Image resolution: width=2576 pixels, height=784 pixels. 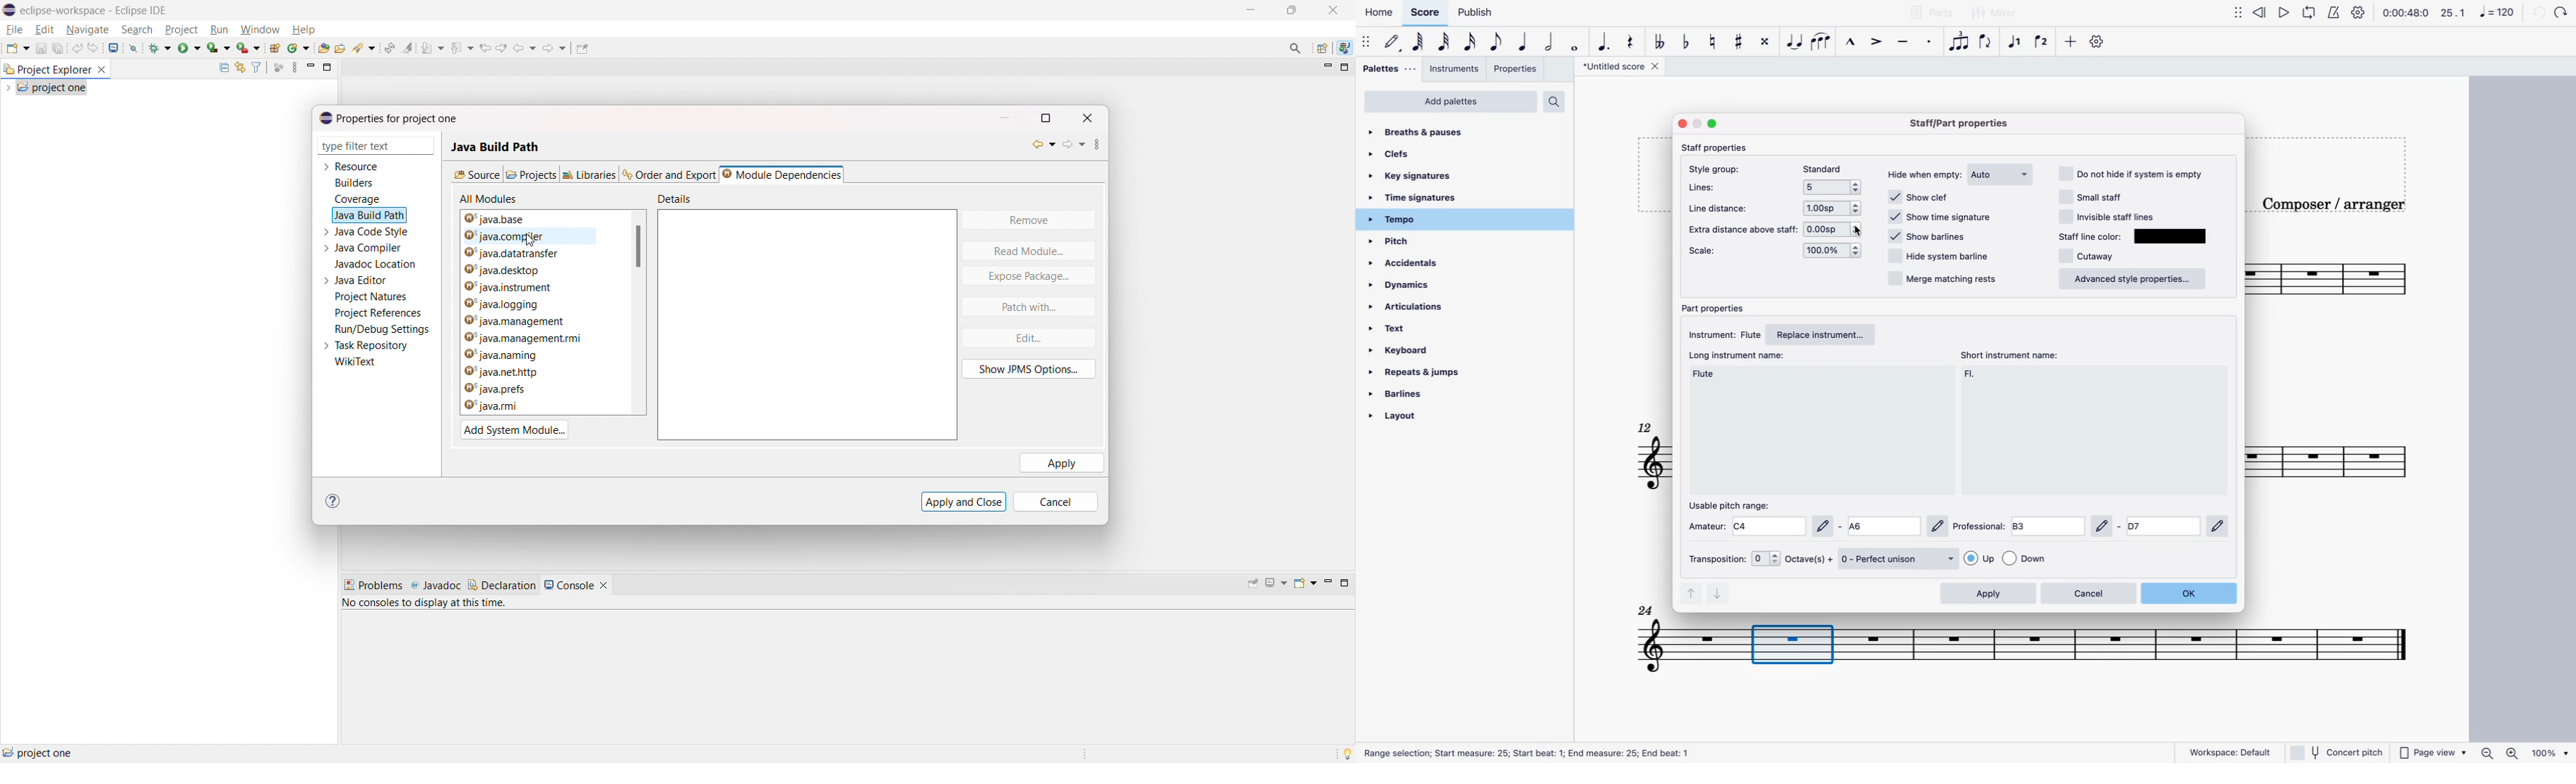 What do you see at coordinates (1422, 395) in the screenshot?
I see `barlines` at bounding box center [1422, 395].